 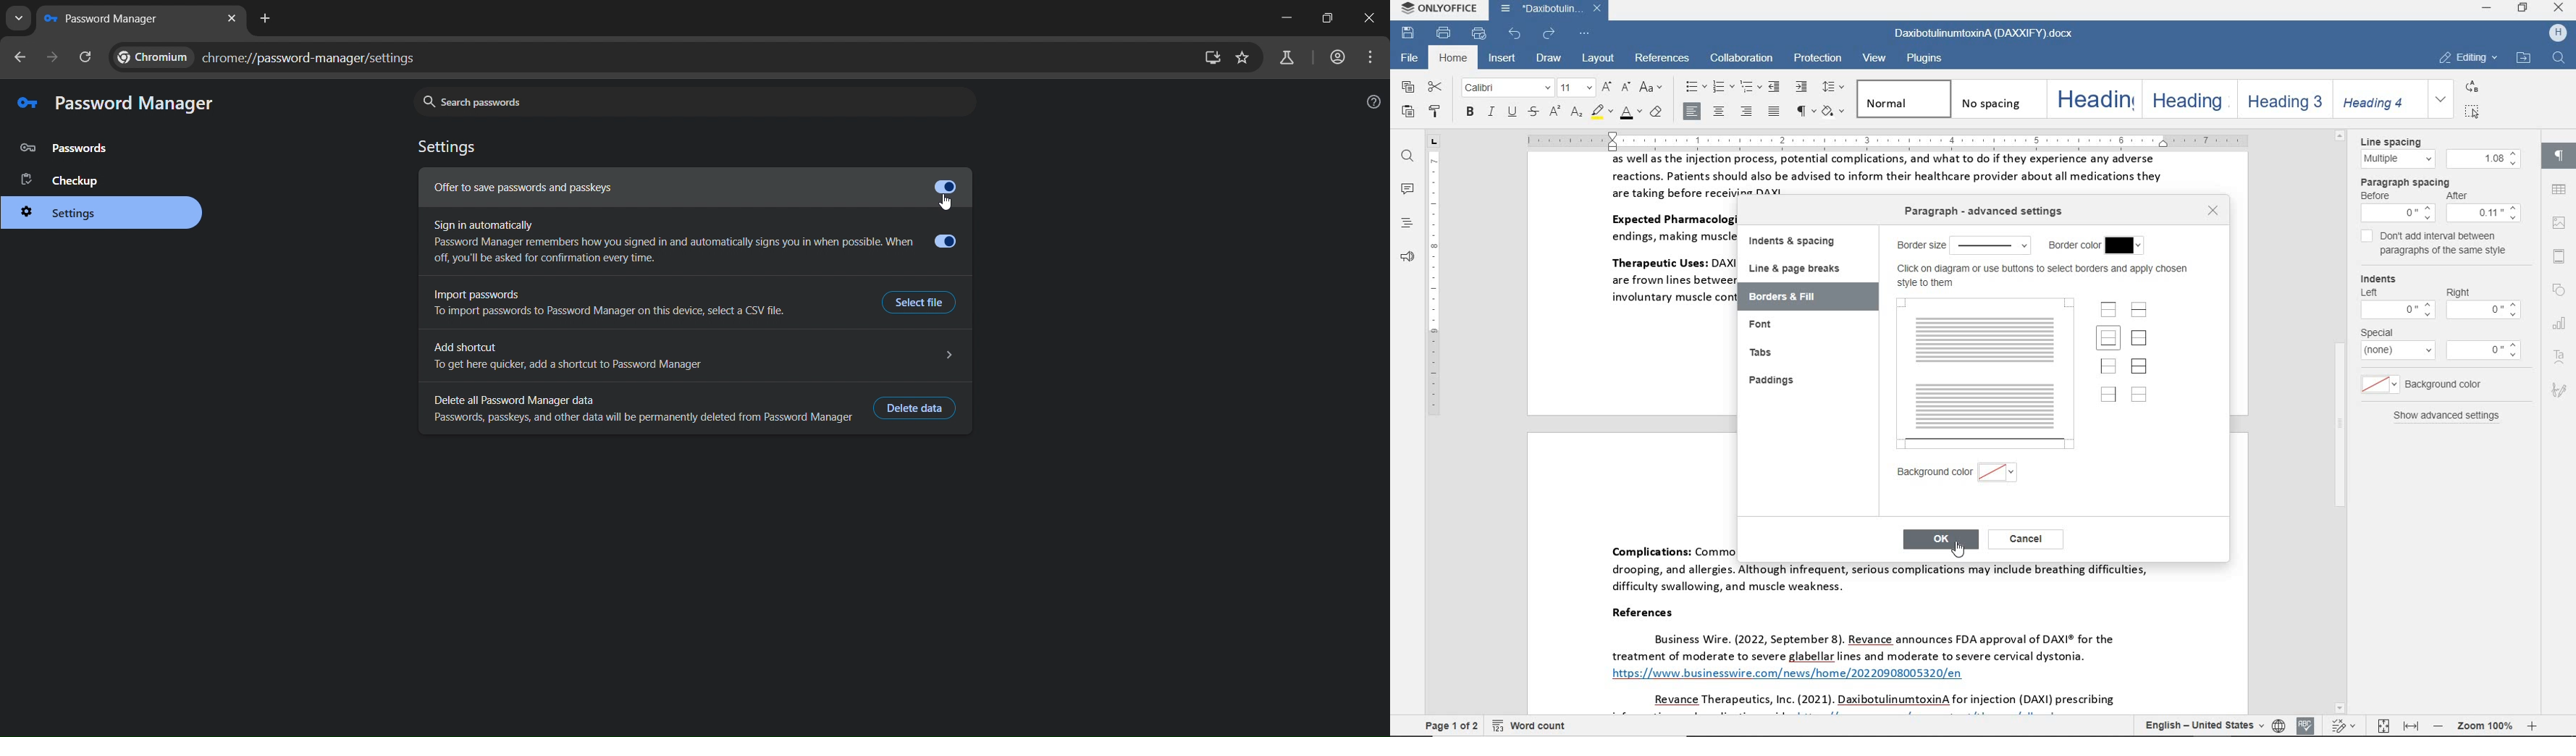 What do you see at coordinates (1795, 244) in the screenshot?
I see `indents & spacing` at bounding box center [1795, 244].